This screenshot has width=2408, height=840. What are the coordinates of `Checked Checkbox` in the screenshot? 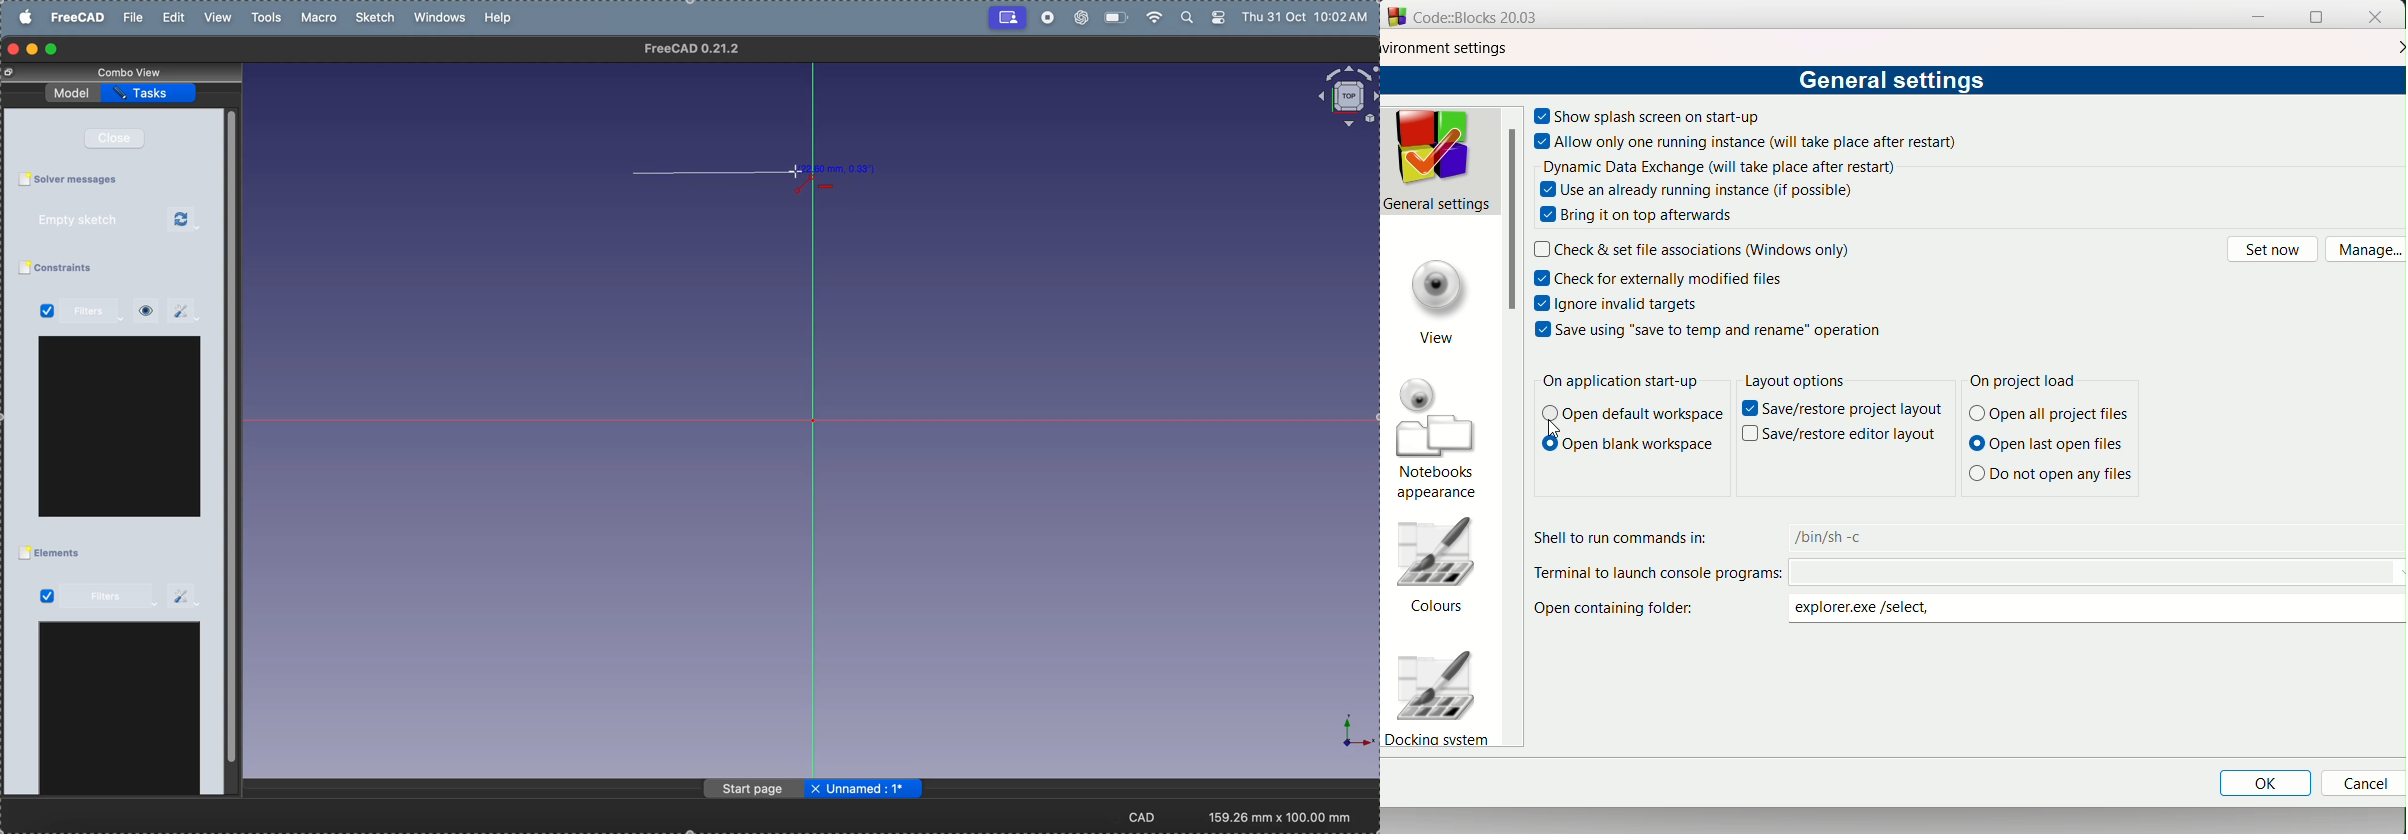 It's located at (48, 312).